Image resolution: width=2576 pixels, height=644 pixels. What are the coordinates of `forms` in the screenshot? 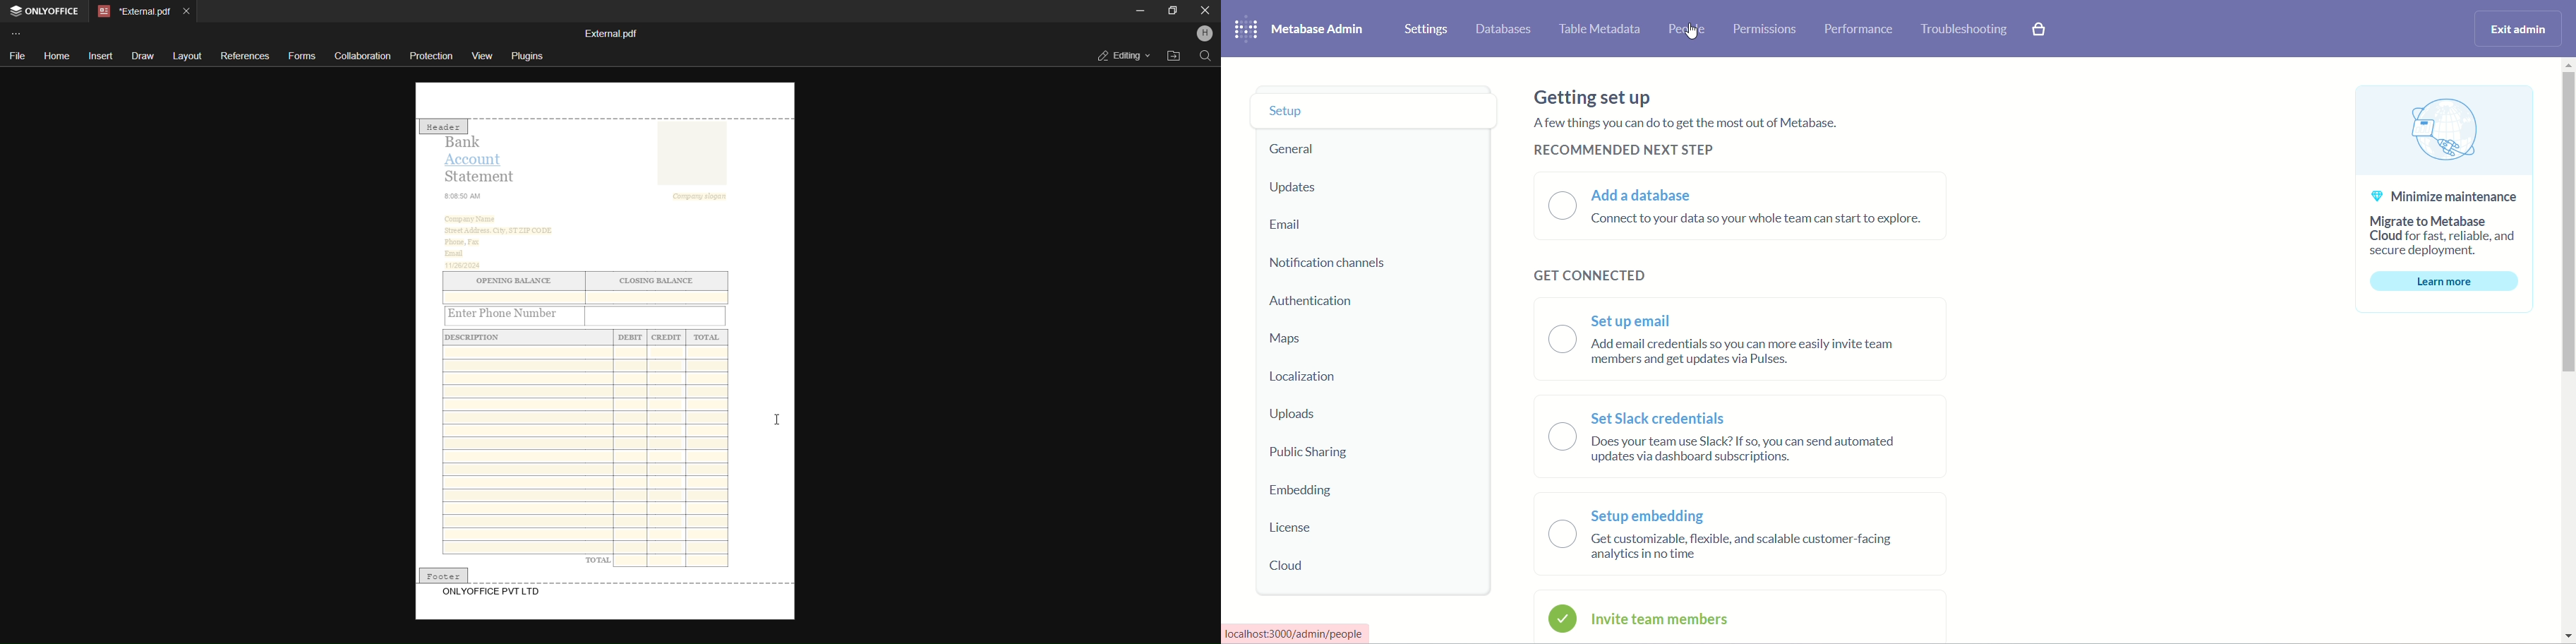 It's located at (301, 55).